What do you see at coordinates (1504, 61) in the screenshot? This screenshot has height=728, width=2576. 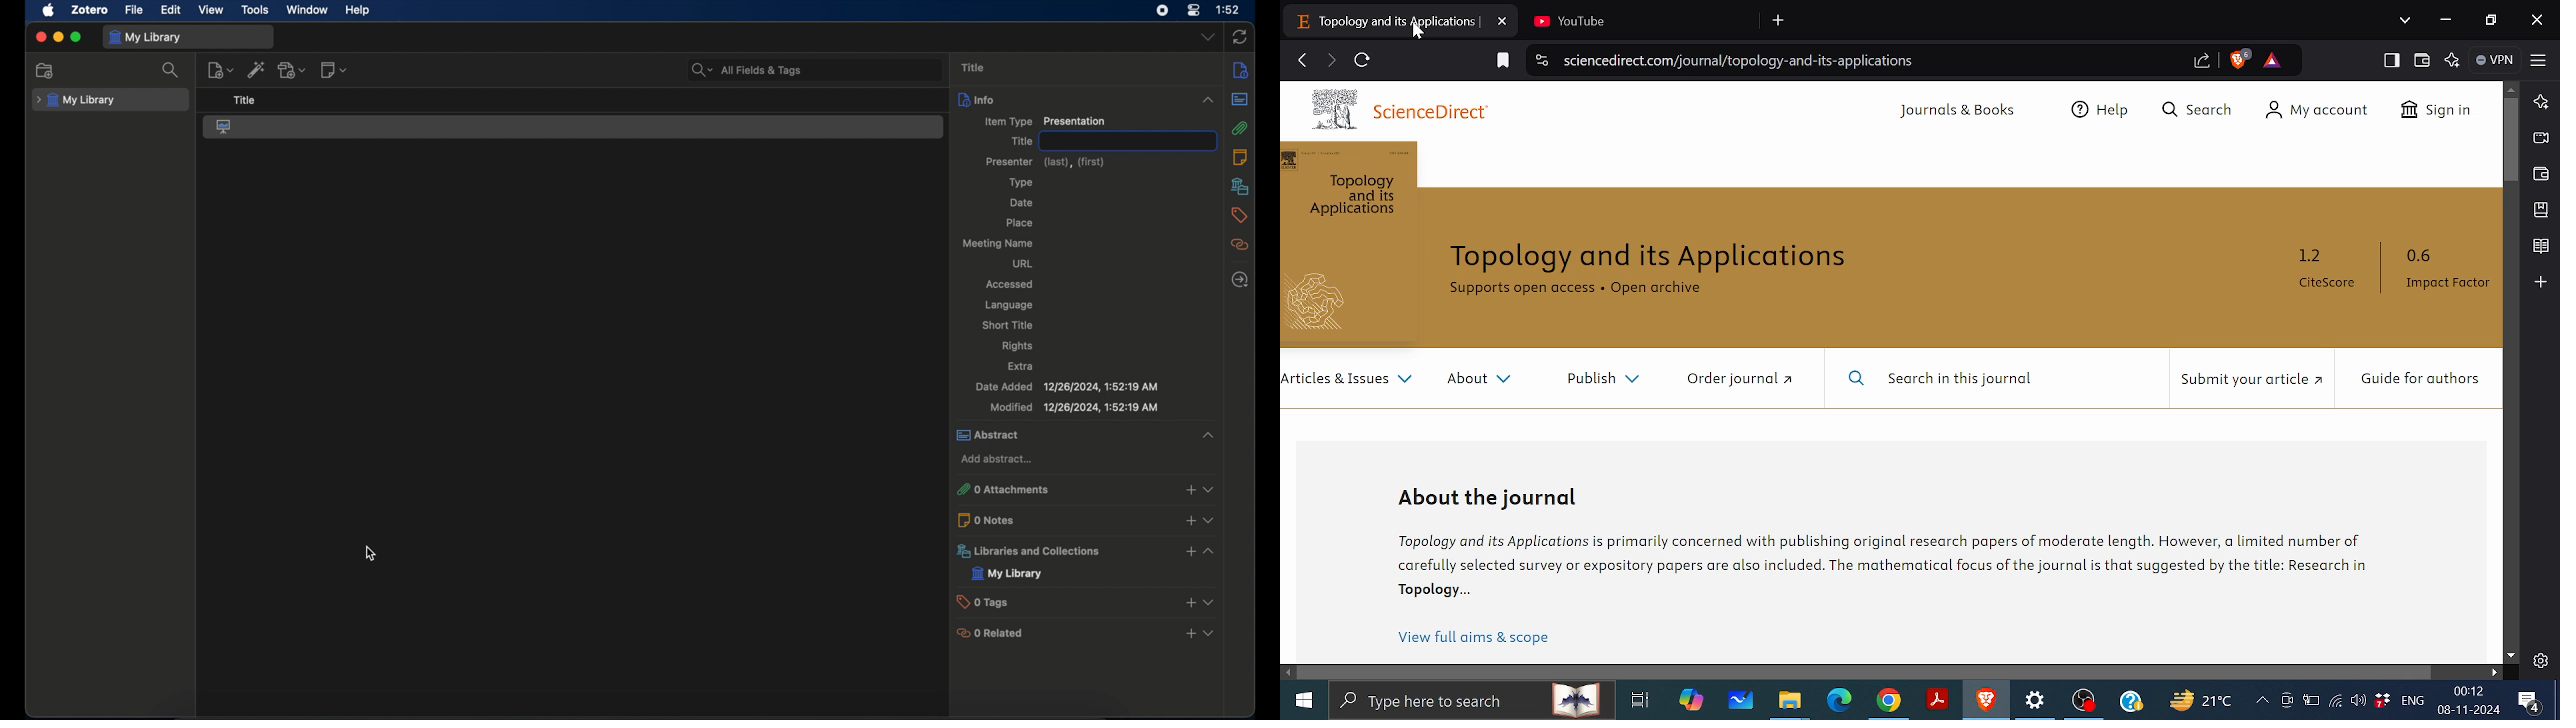 I see `Add bookmark` at bounding box center [1504, 61].